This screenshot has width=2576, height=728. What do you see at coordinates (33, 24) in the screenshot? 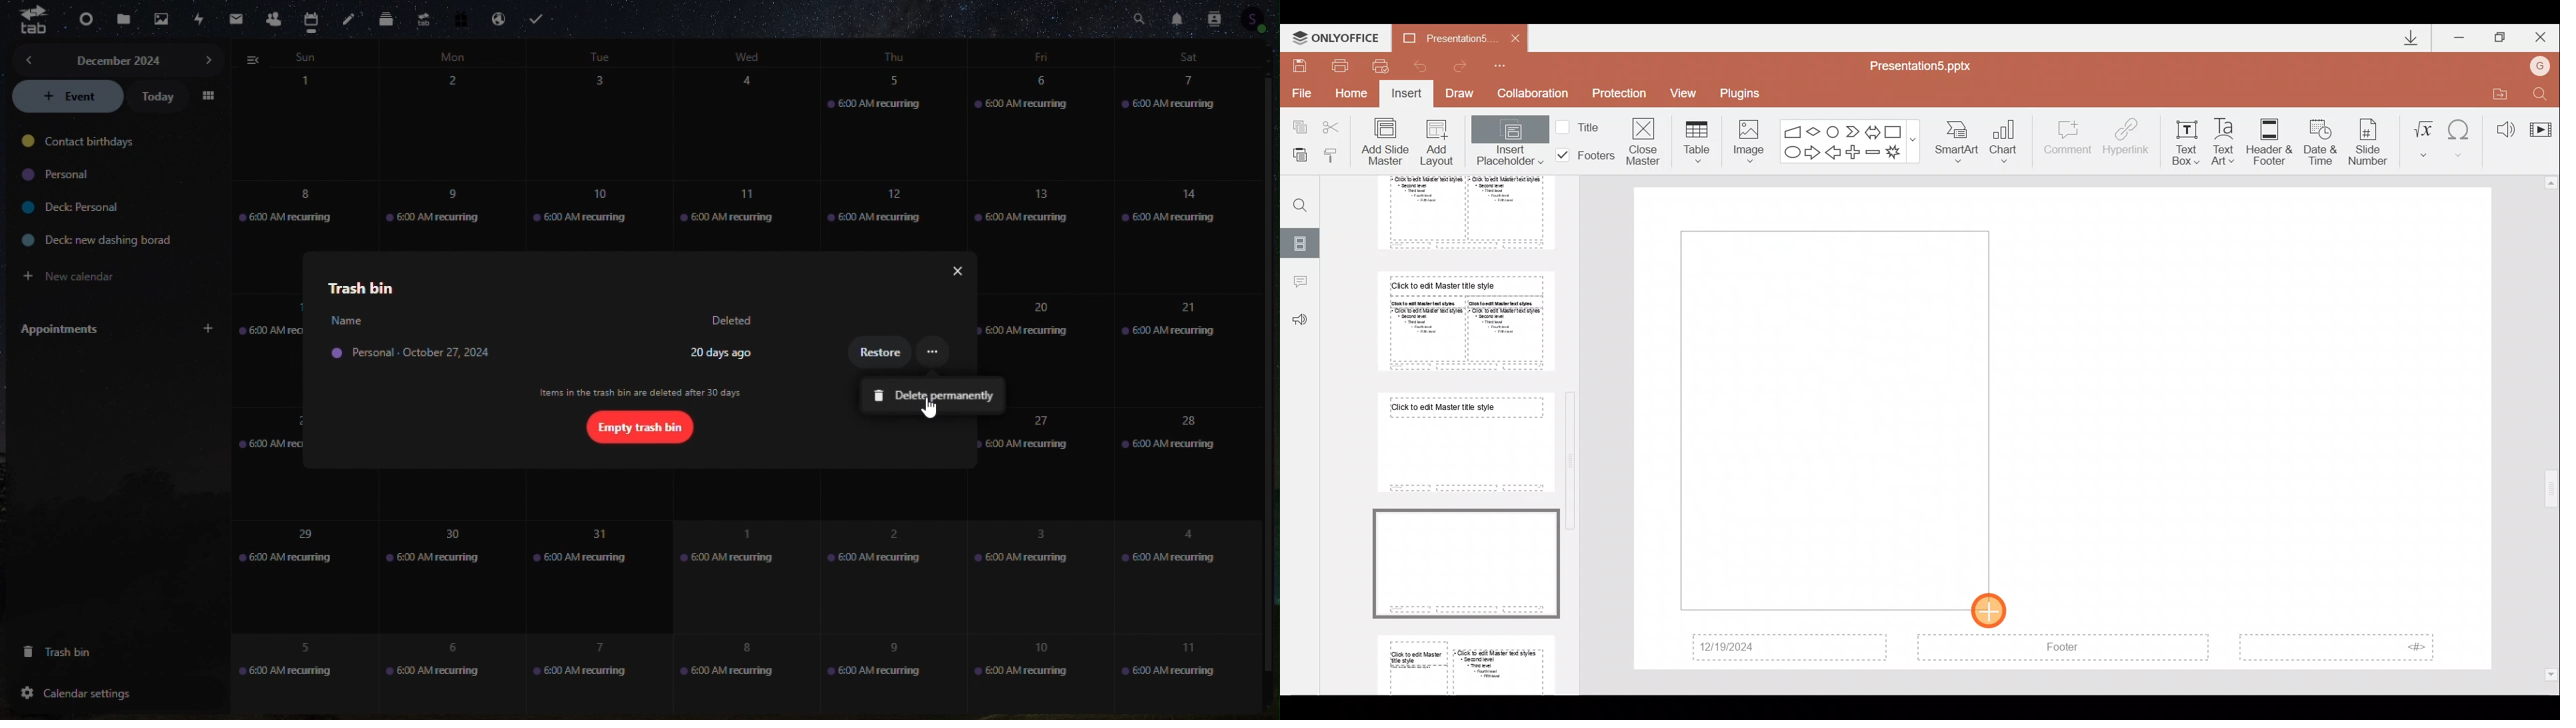
I see `tab` at bounding box center [33, 24].